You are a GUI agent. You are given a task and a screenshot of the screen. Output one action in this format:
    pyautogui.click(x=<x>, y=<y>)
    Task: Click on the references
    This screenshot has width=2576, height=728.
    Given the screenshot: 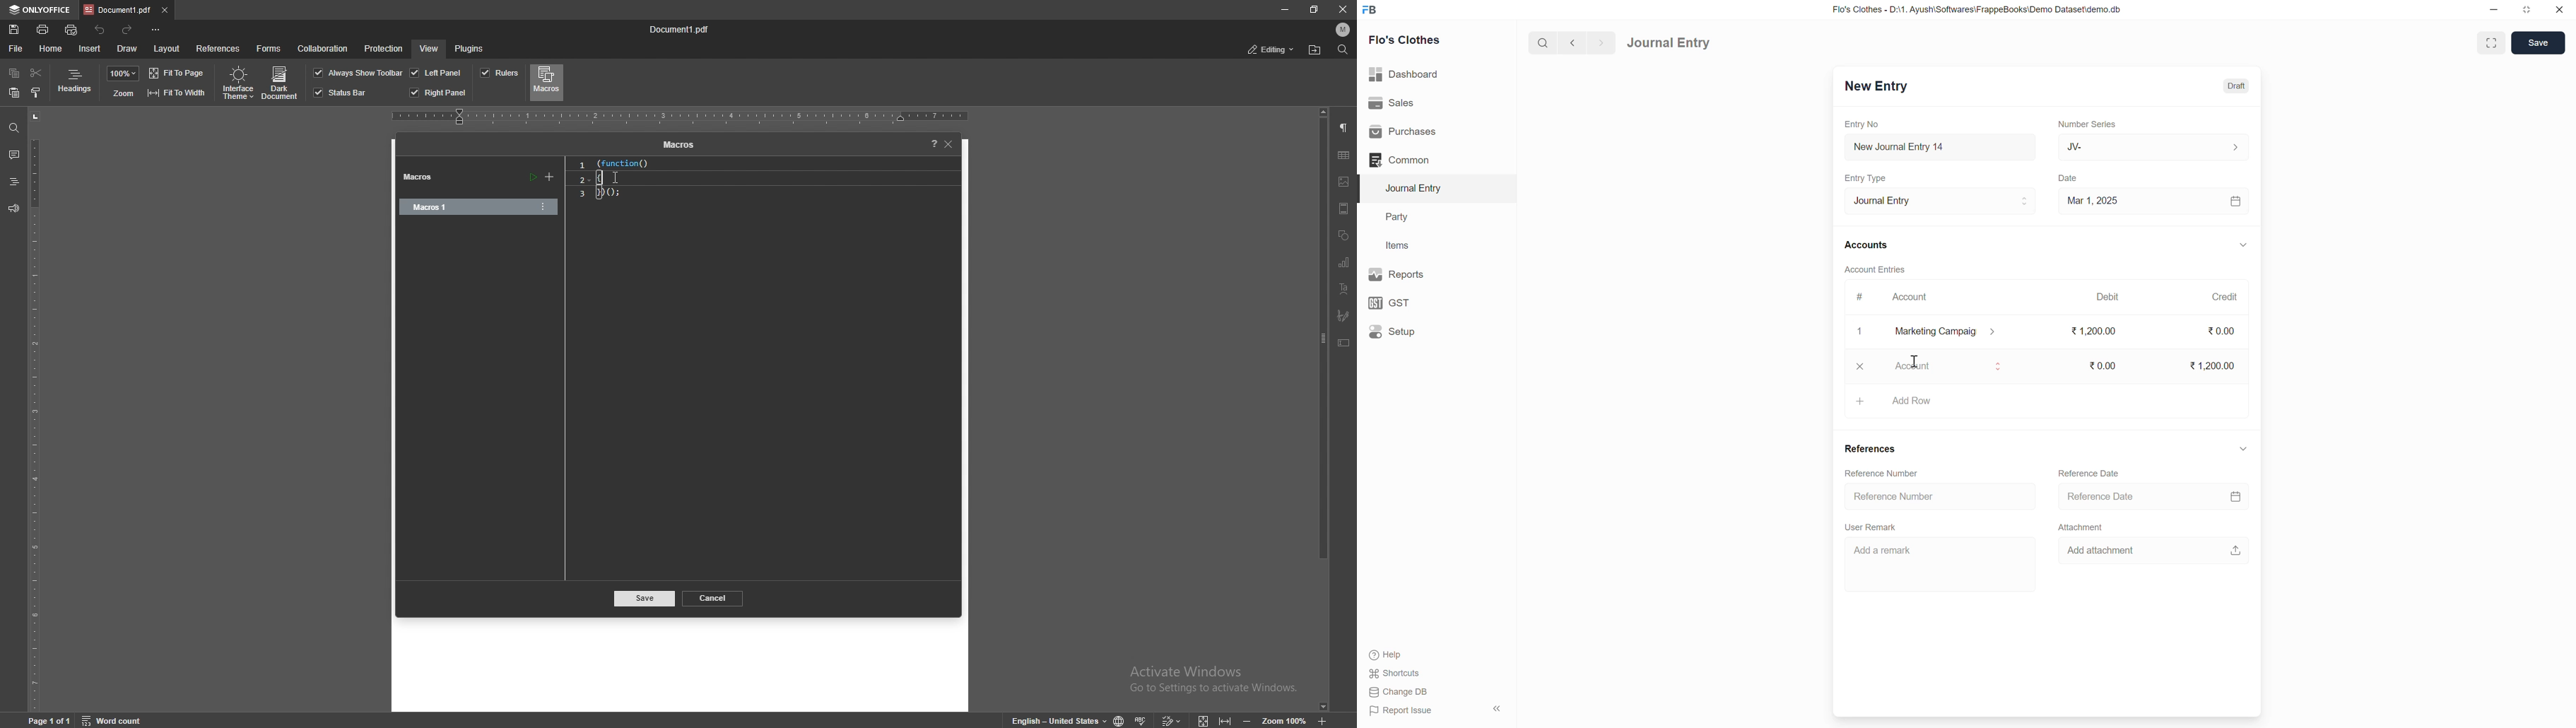 What is the action you would take?
    pyautogui.click(x=218, y=47)
    